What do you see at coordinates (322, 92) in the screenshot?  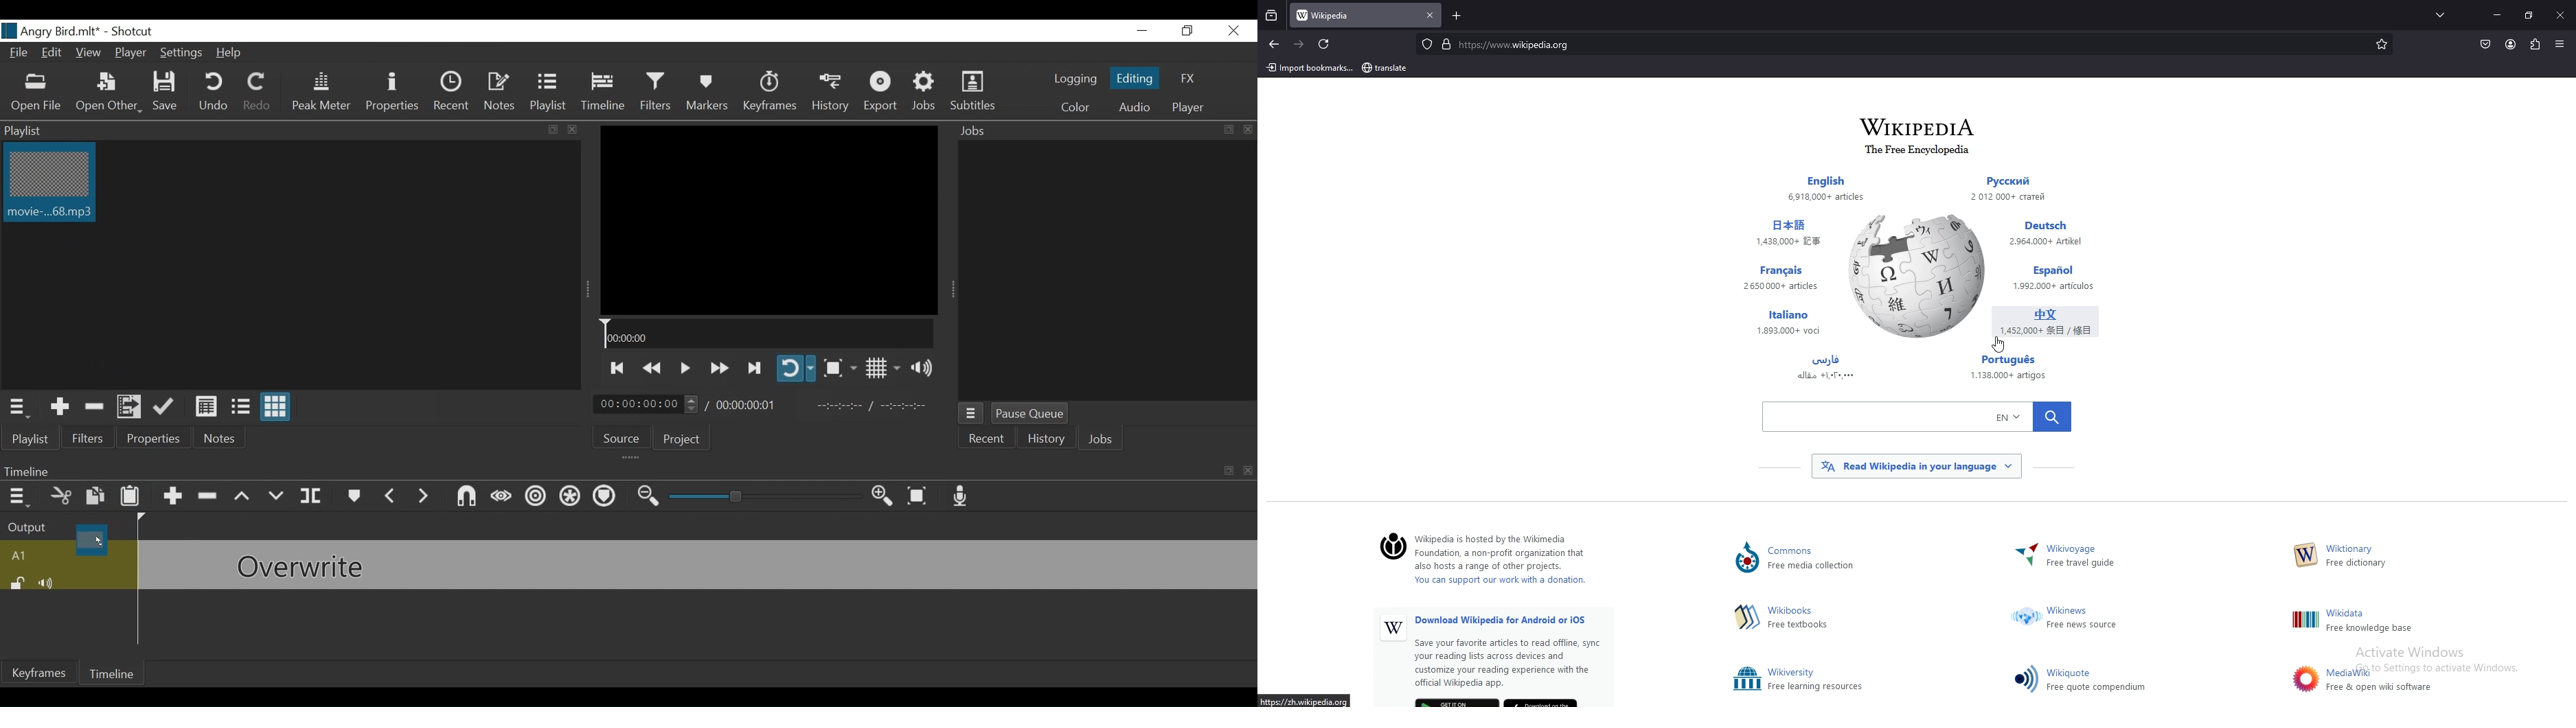 I see `Peak Meter` at bounding box center [322, 92].